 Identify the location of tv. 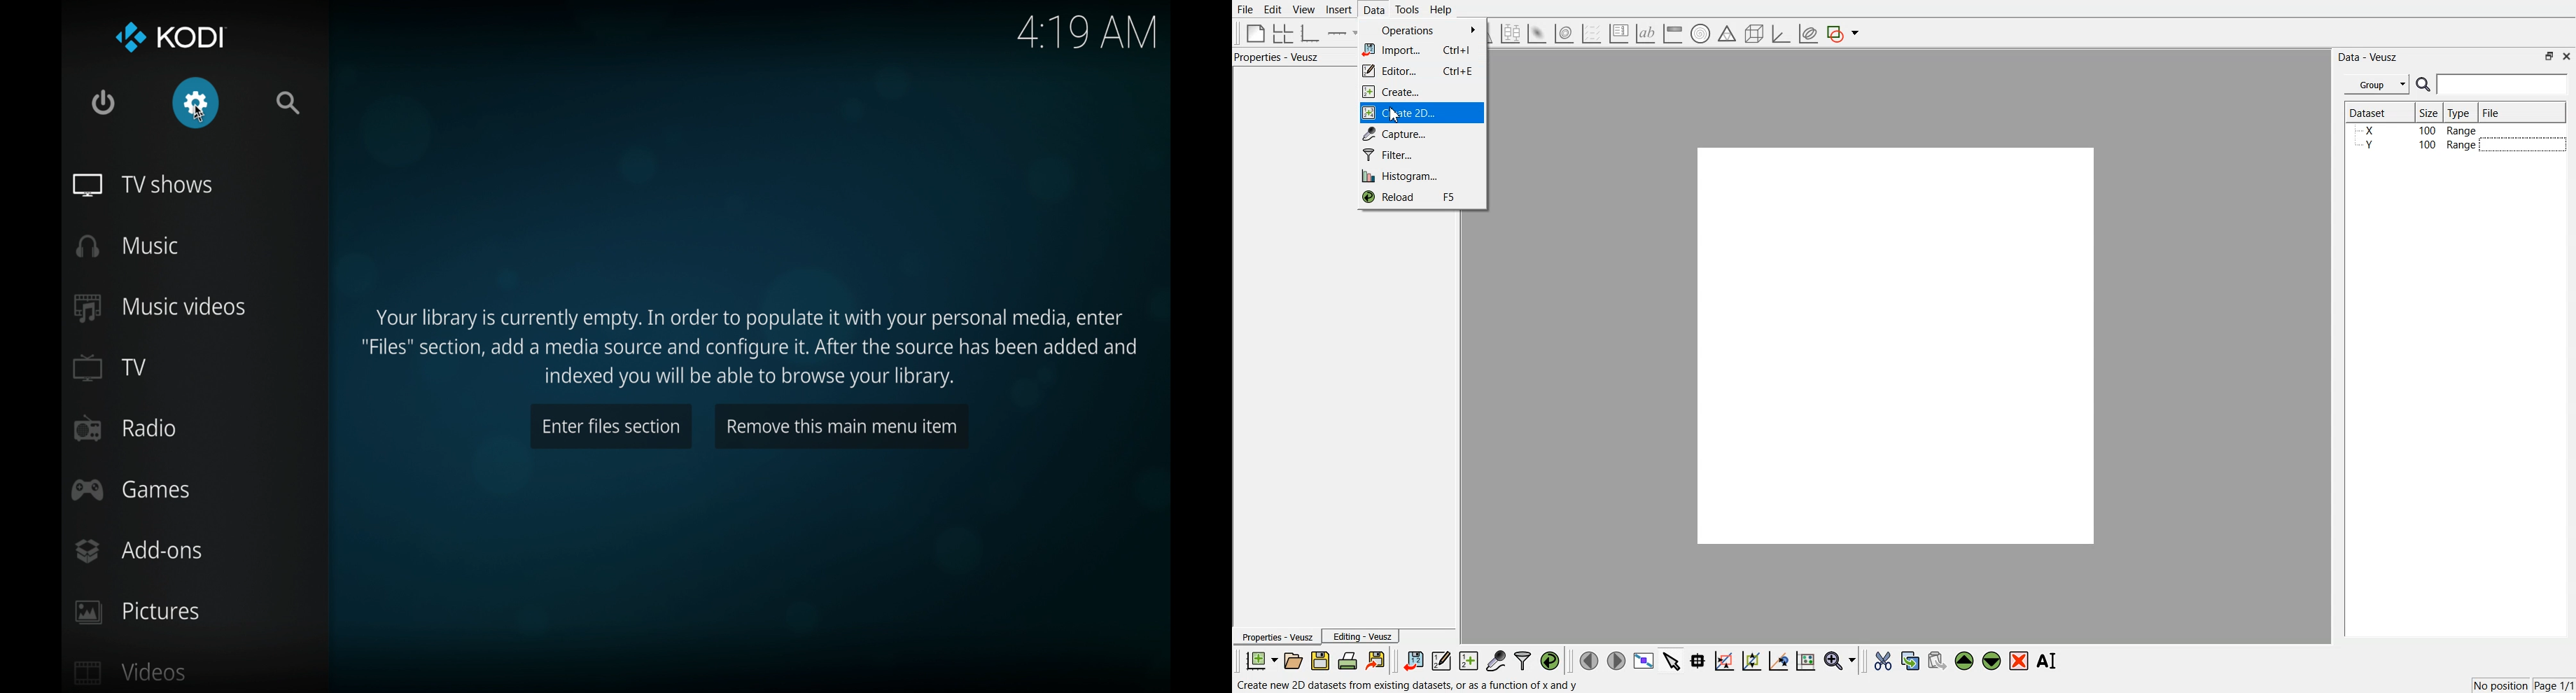
(109, 368).